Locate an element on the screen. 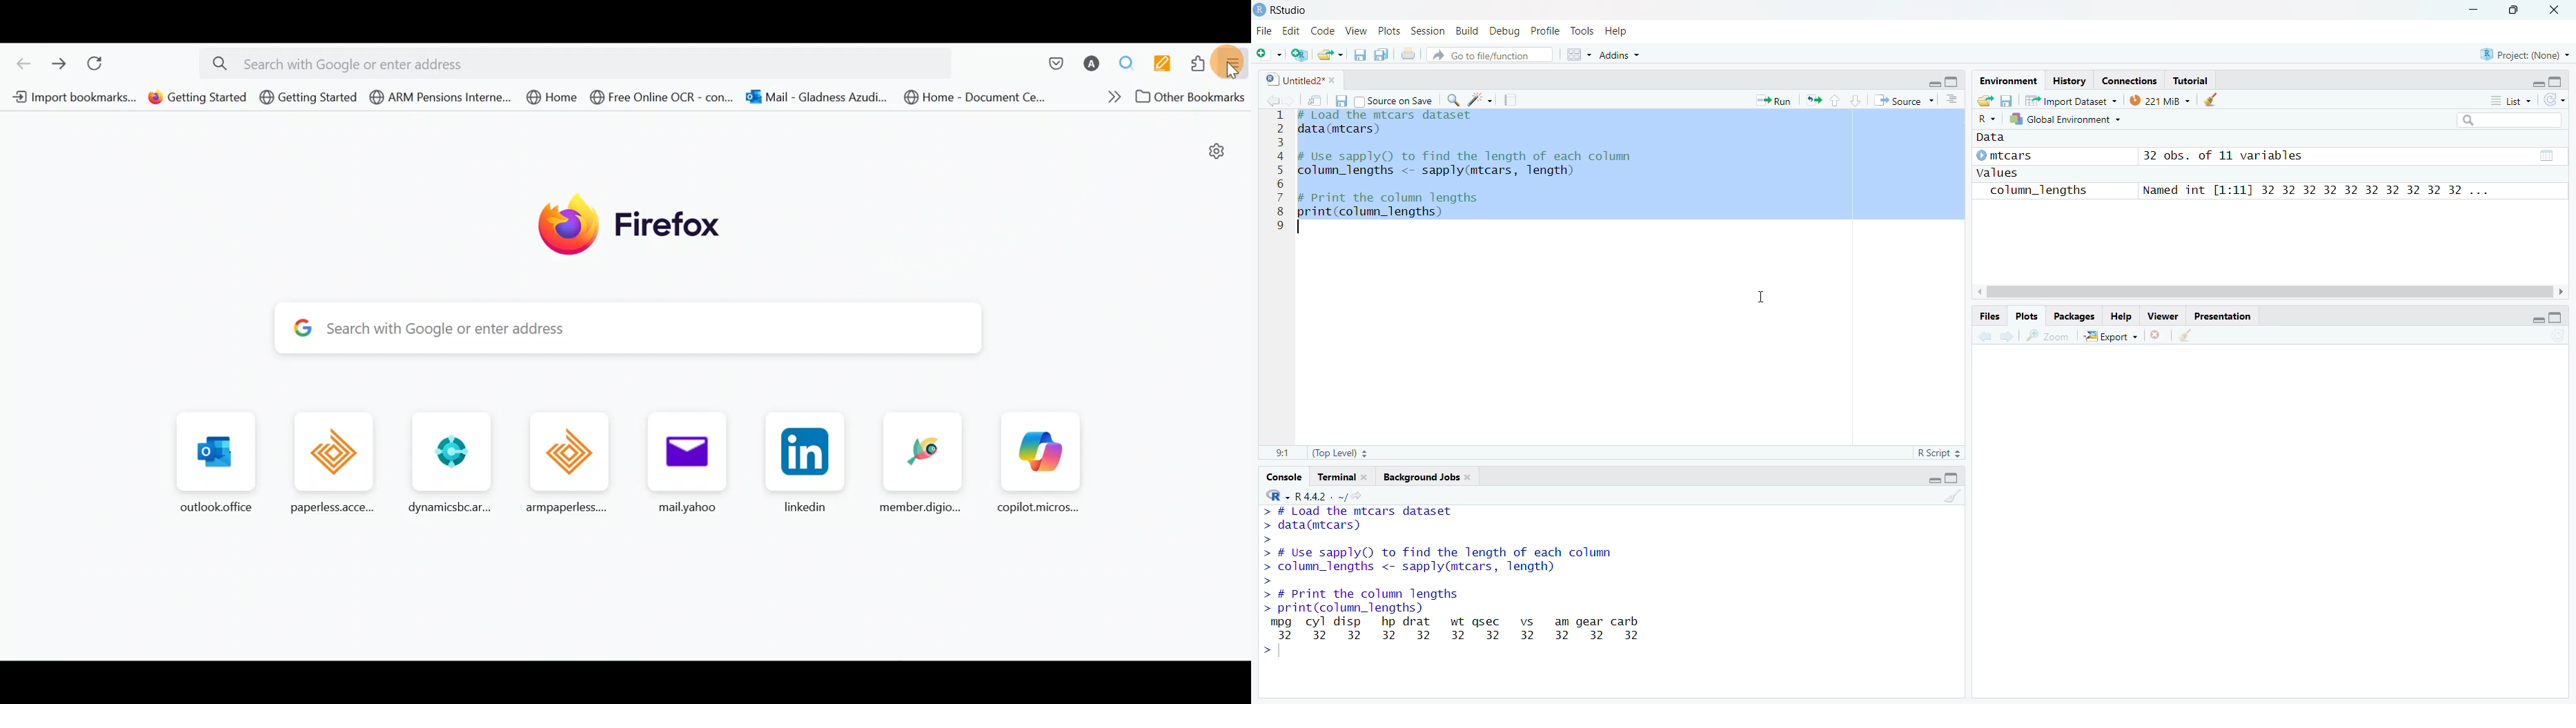  R Script is located at coordinates (1940, 453).